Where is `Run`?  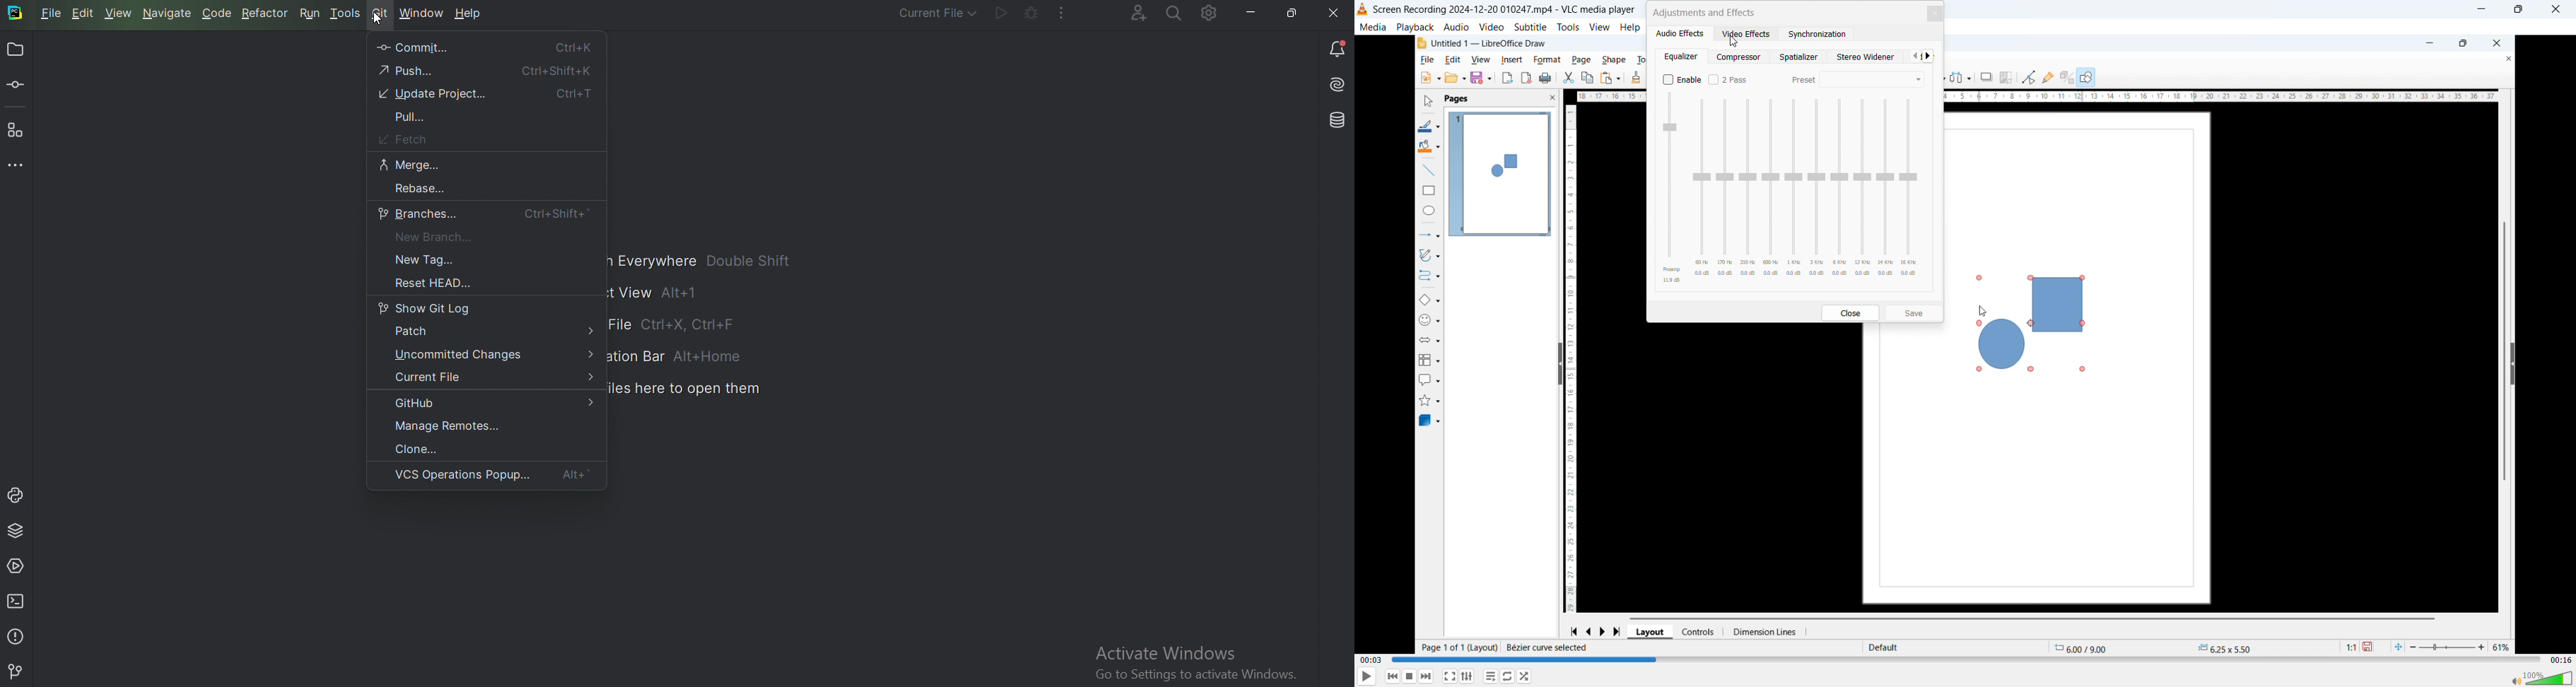
Run is located at coordinates (997, 15).